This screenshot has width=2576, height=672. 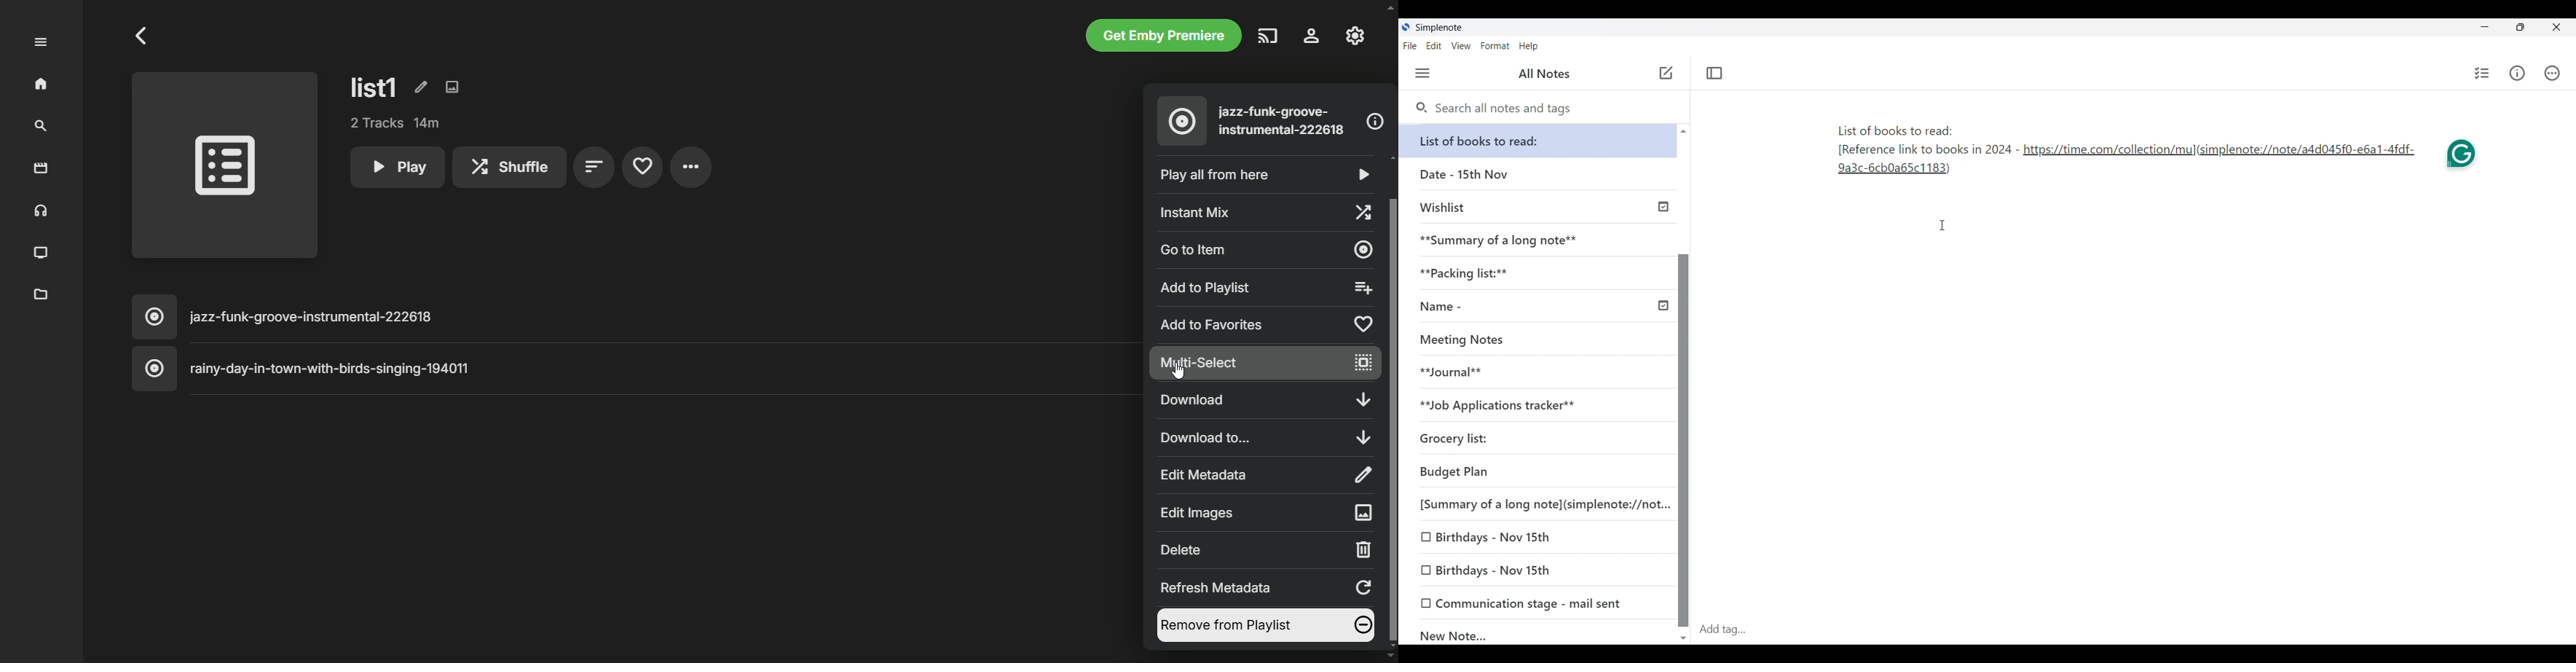 I want to click on Menu, so click(x=1423, y=74).